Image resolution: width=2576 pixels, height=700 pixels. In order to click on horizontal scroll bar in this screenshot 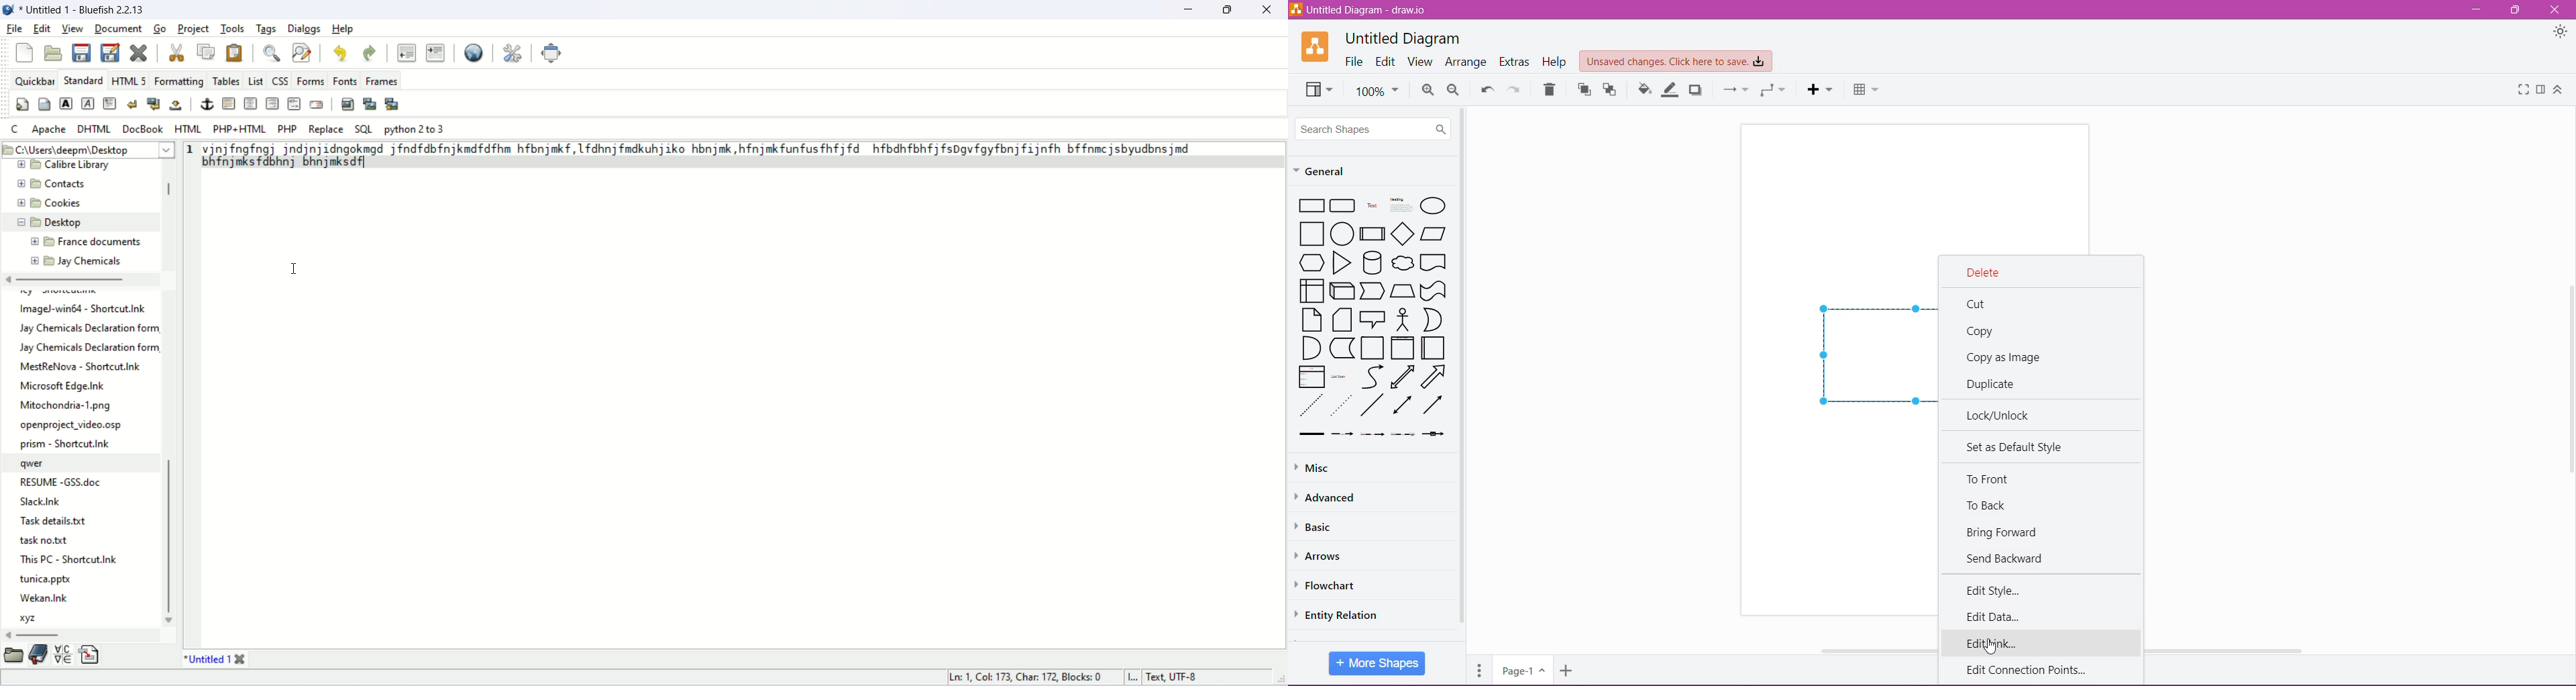, I will do `click(69, 281)`.